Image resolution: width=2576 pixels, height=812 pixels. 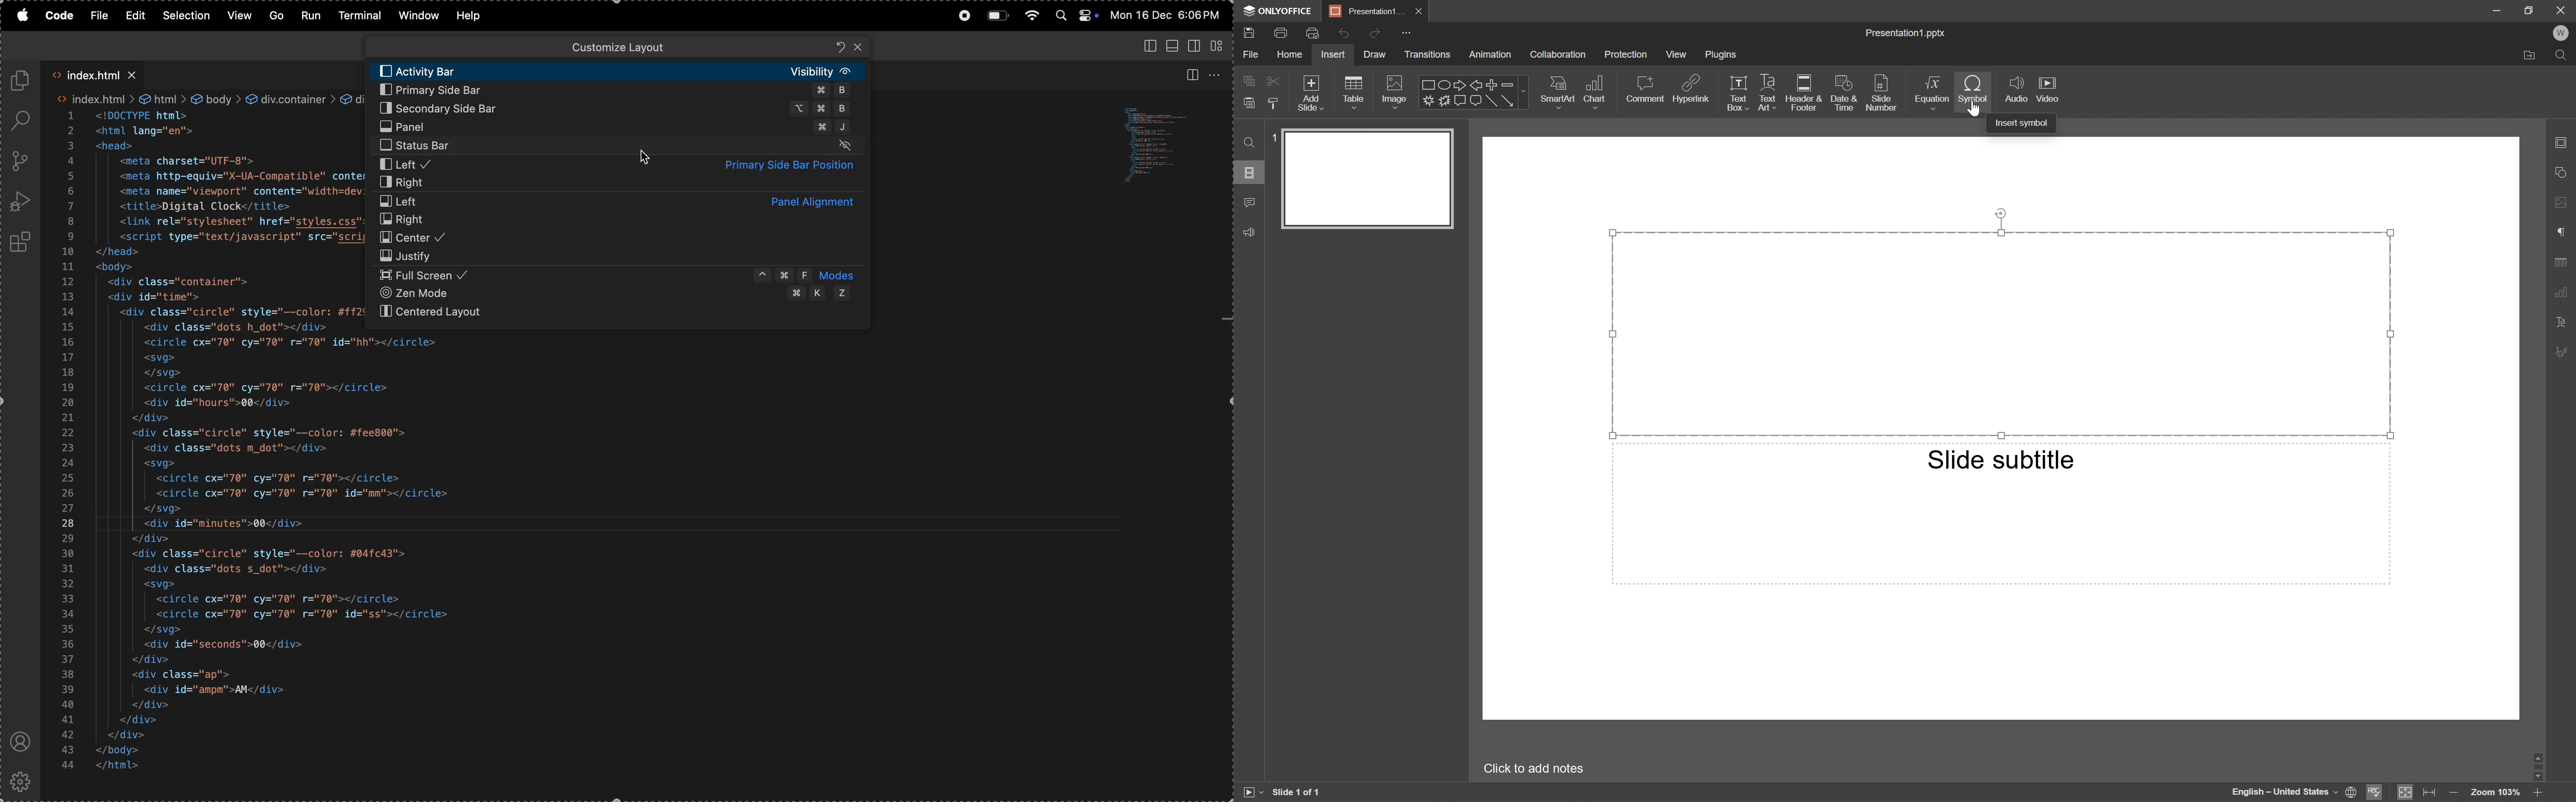 I want to click on Set document language, so click(x=2351, y=793).